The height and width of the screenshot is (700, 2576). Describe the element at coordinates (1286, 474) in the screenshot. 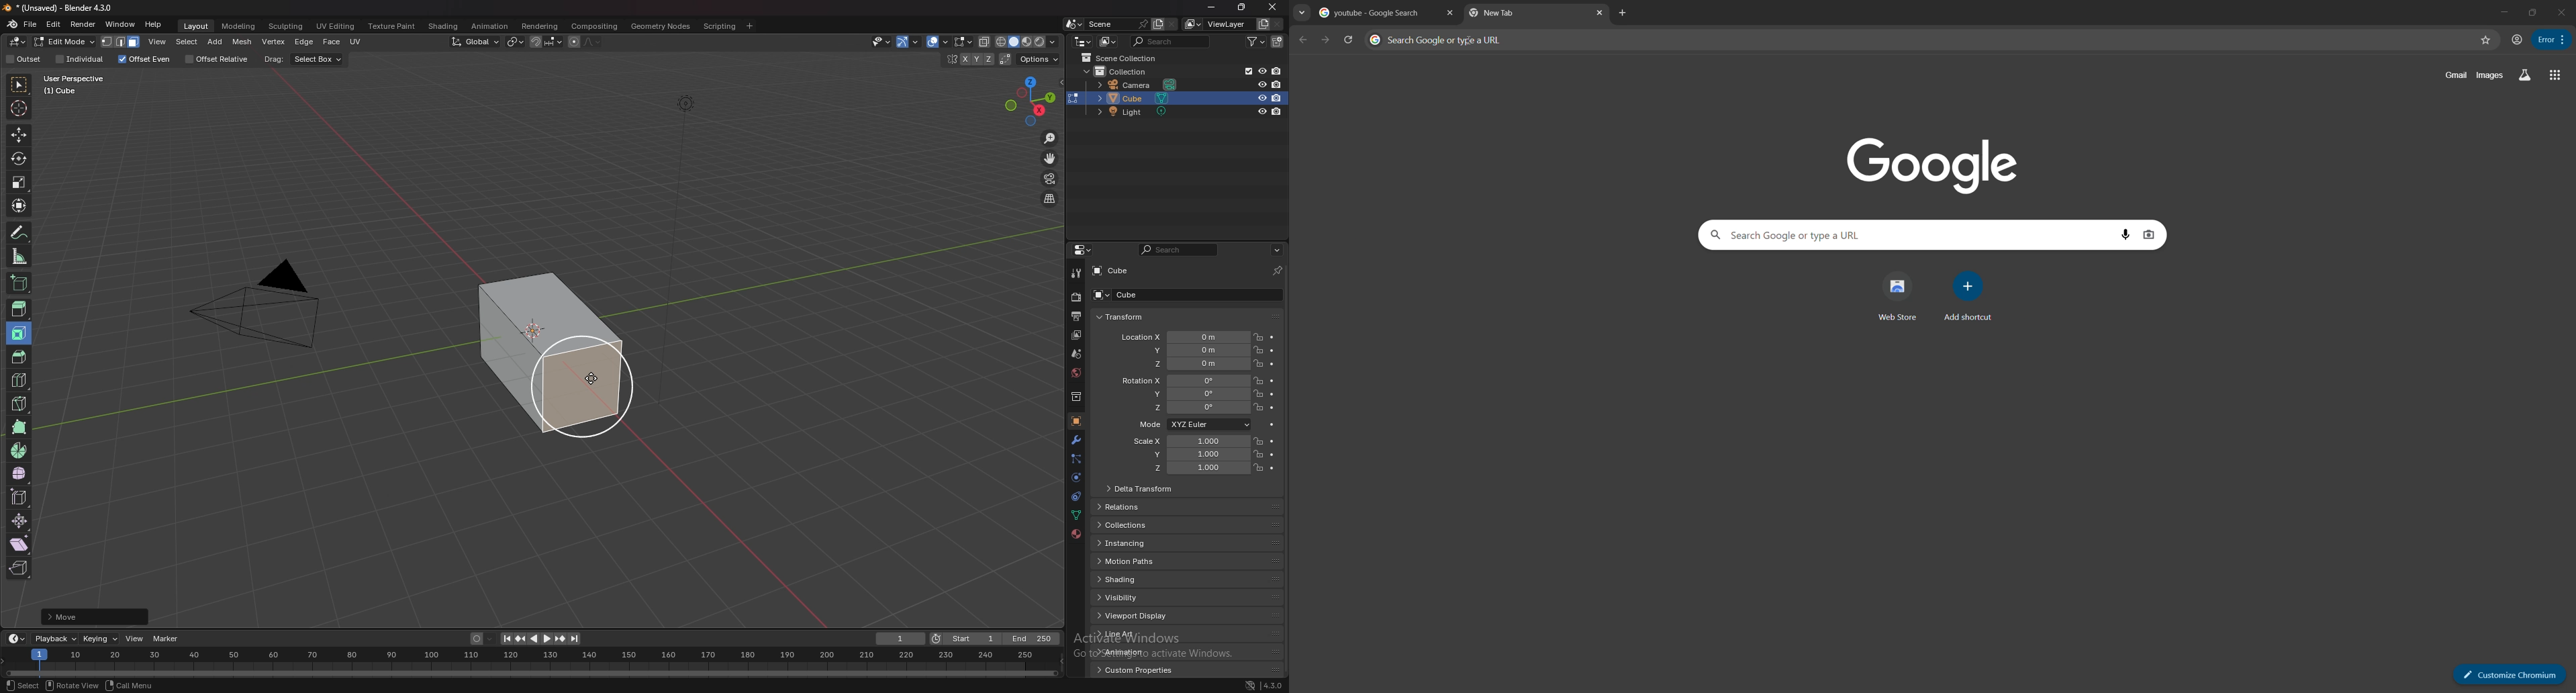

I see `scroll bar` at that location.